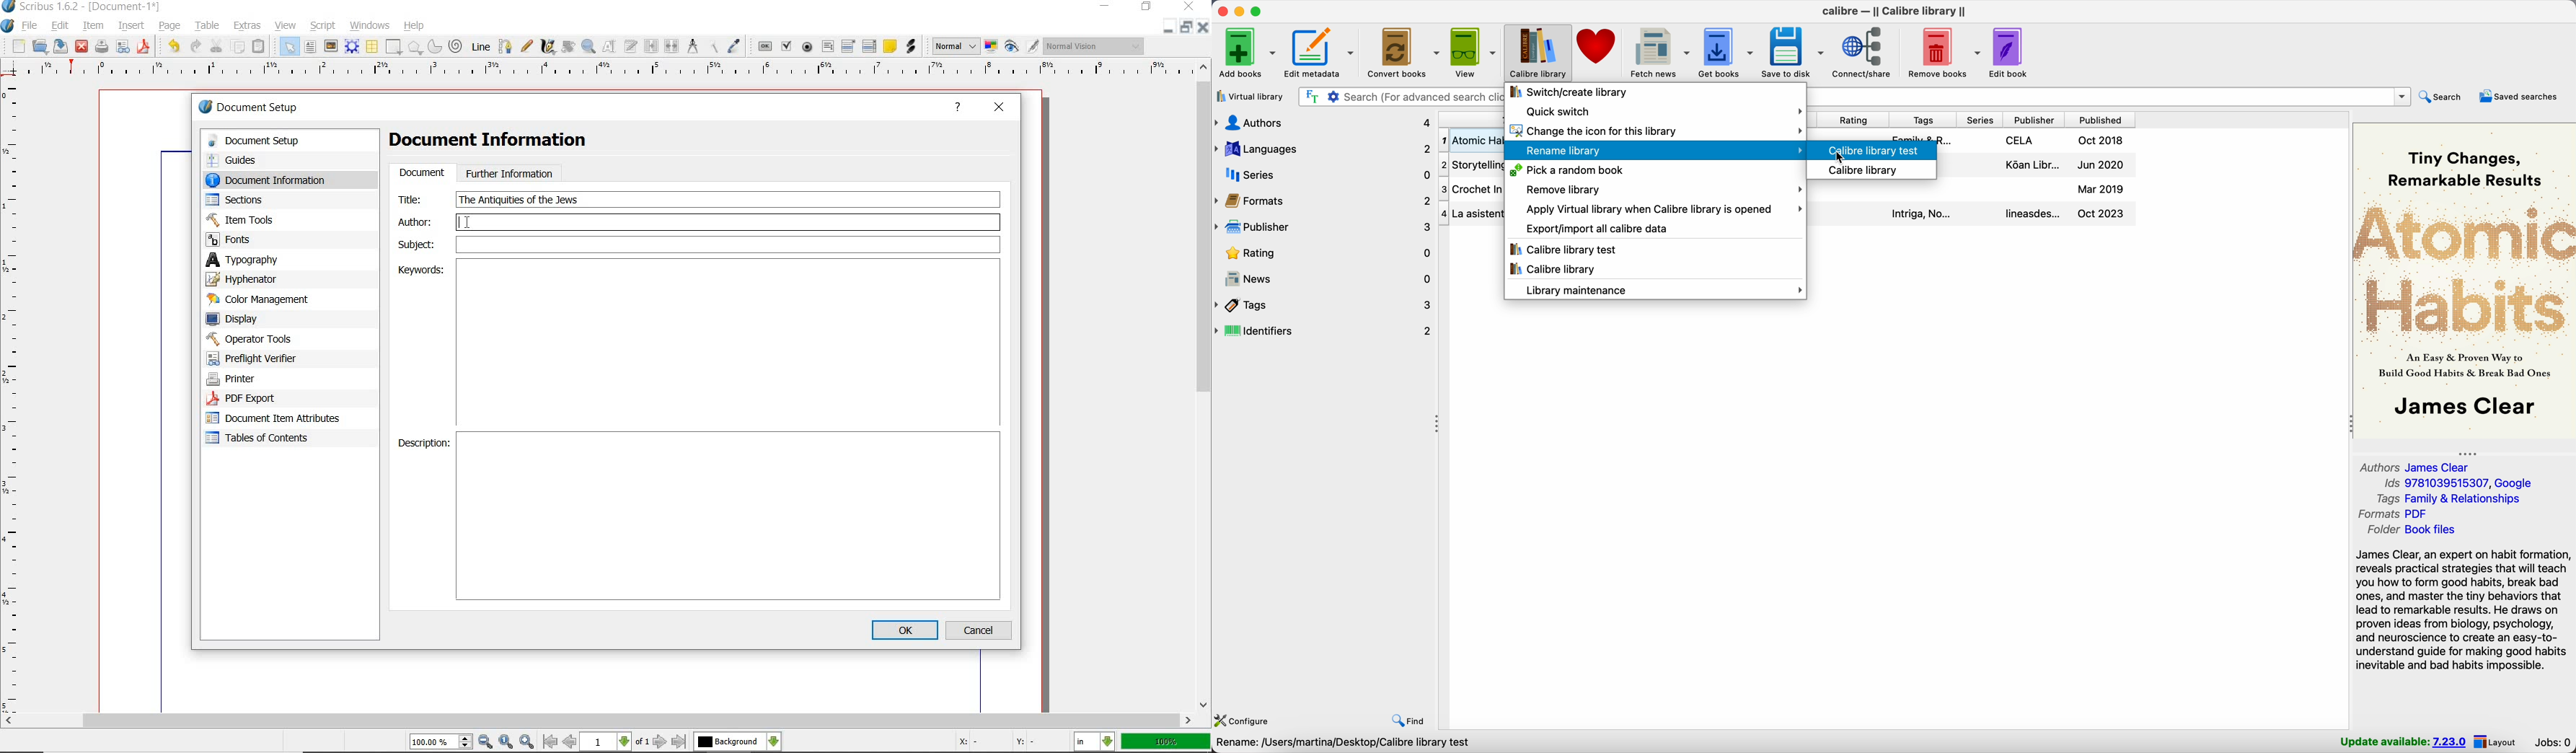 This screenshot has height=756, width=2576. What do you see at coordinates (2401, 742) in the screenshot?
I see `update available: 7.23.0` at bounding box center [2401, 742].